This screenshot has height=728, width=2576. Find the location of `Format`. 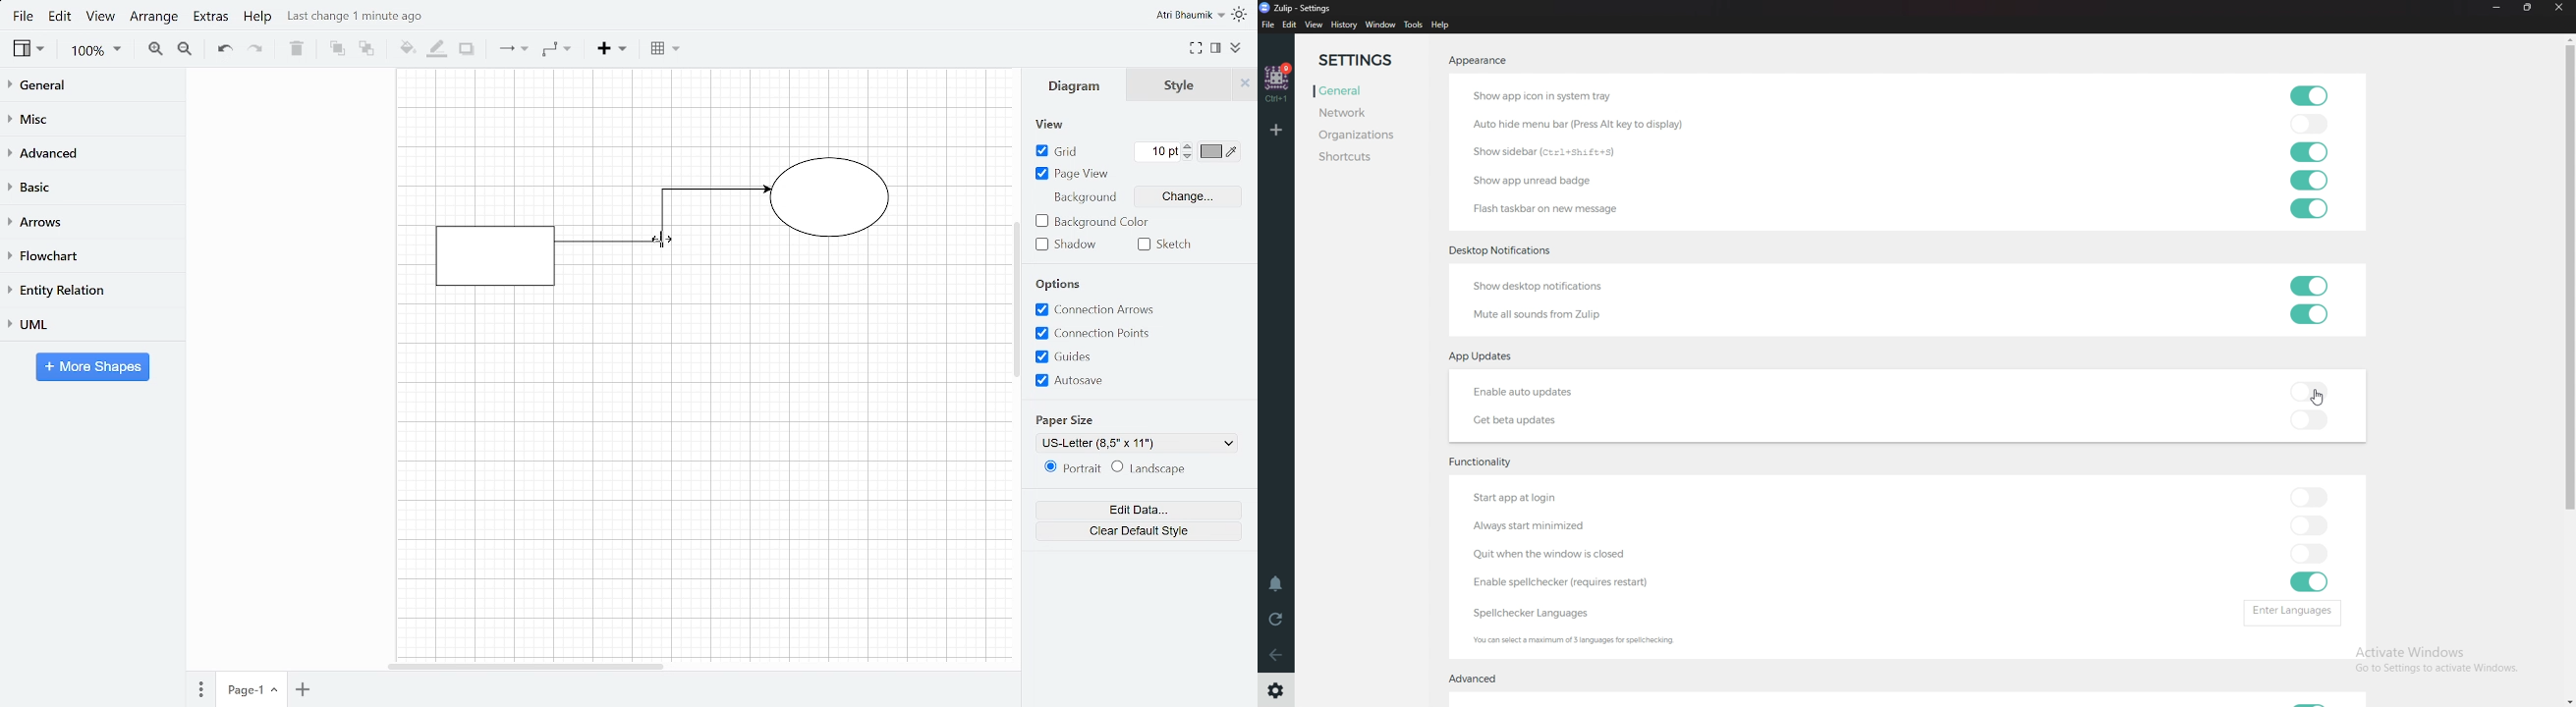

Format is located at coordinates (1216, 48).